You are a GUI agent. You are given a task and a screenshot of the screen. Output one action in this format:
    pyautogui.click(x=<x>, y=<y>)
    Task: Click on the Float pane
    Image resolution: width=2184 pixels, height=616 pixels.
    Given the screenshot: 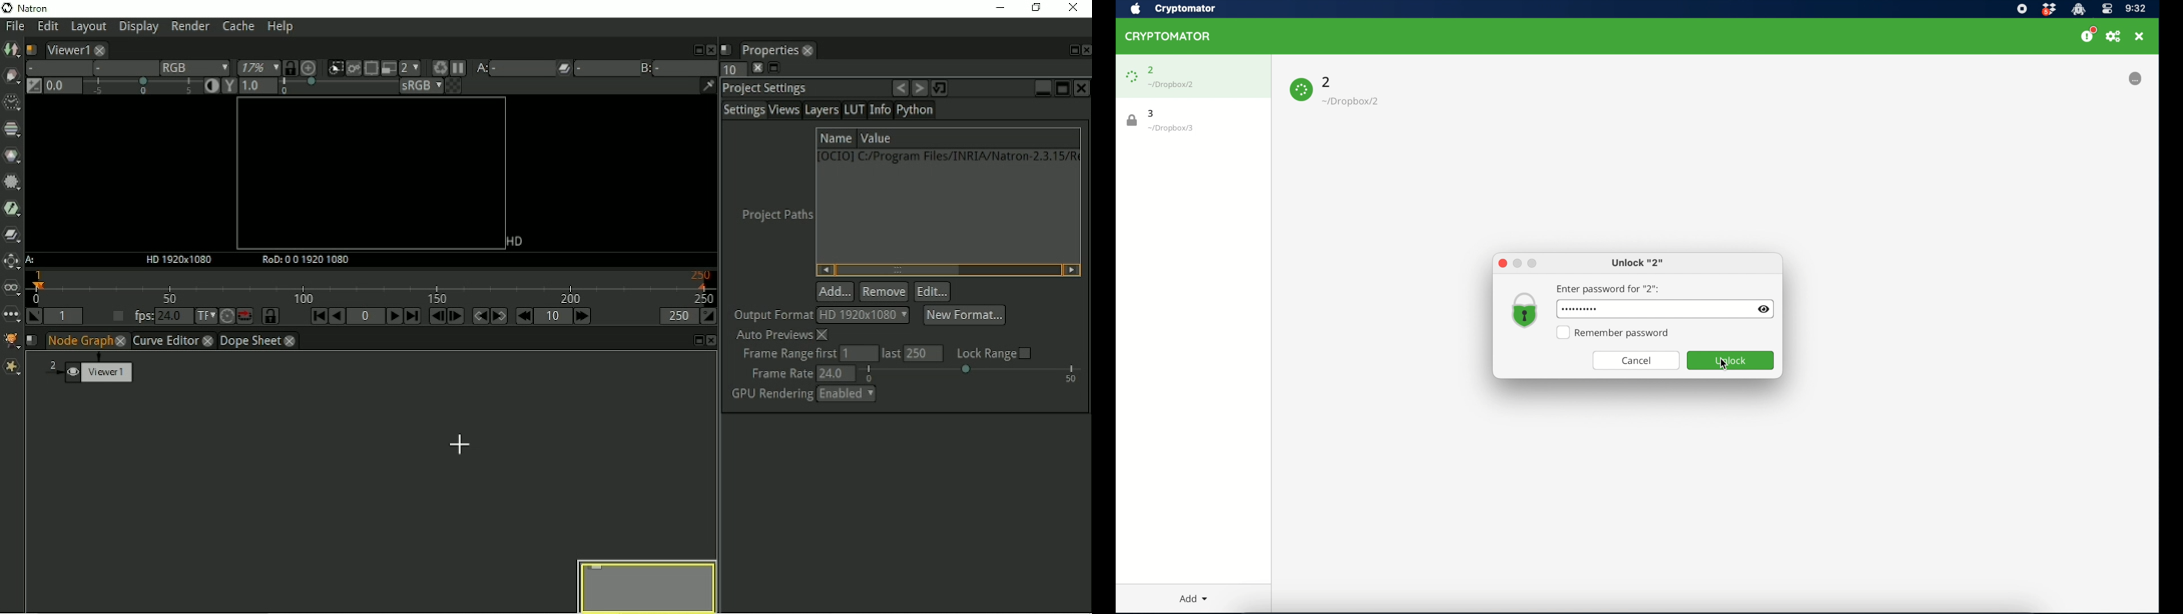 What is the action you would take?
    pyautogui.click(x=774, y=69)
    